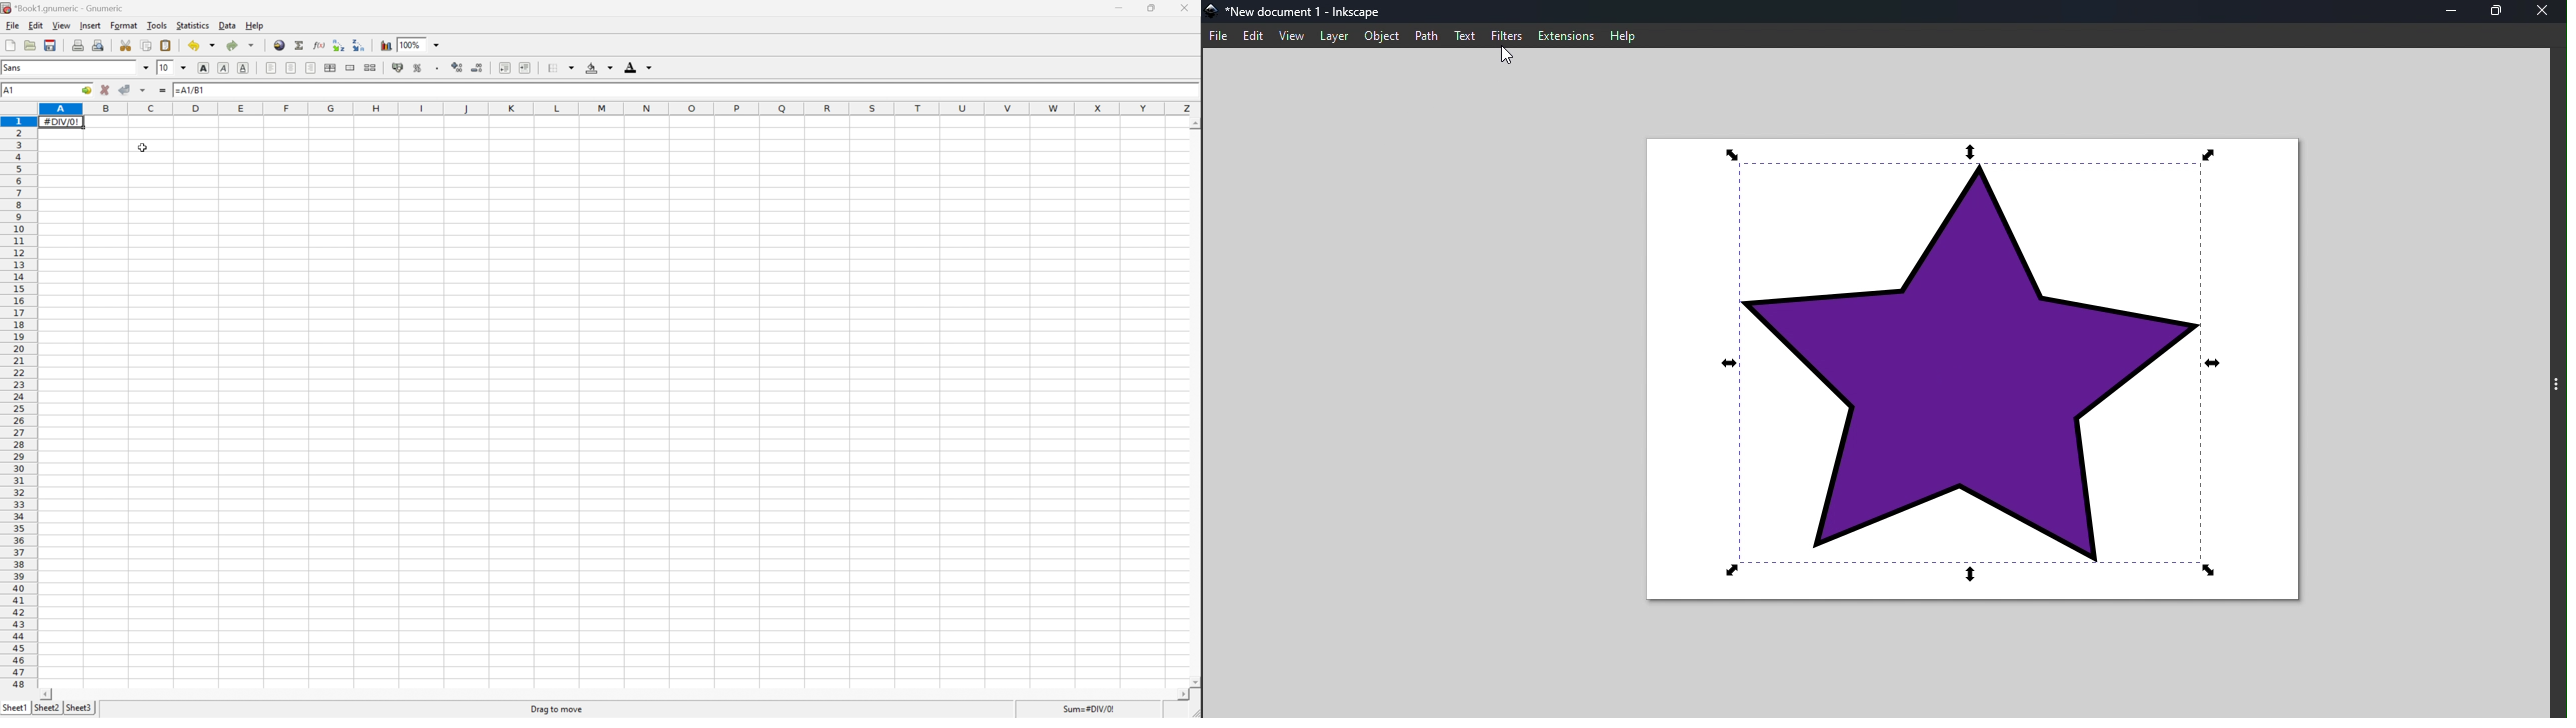 The height and width of the screenshot is (728, 2576). Describe the element at coordinates (1424, 36) in the screenshot. I see `Path` at that location.